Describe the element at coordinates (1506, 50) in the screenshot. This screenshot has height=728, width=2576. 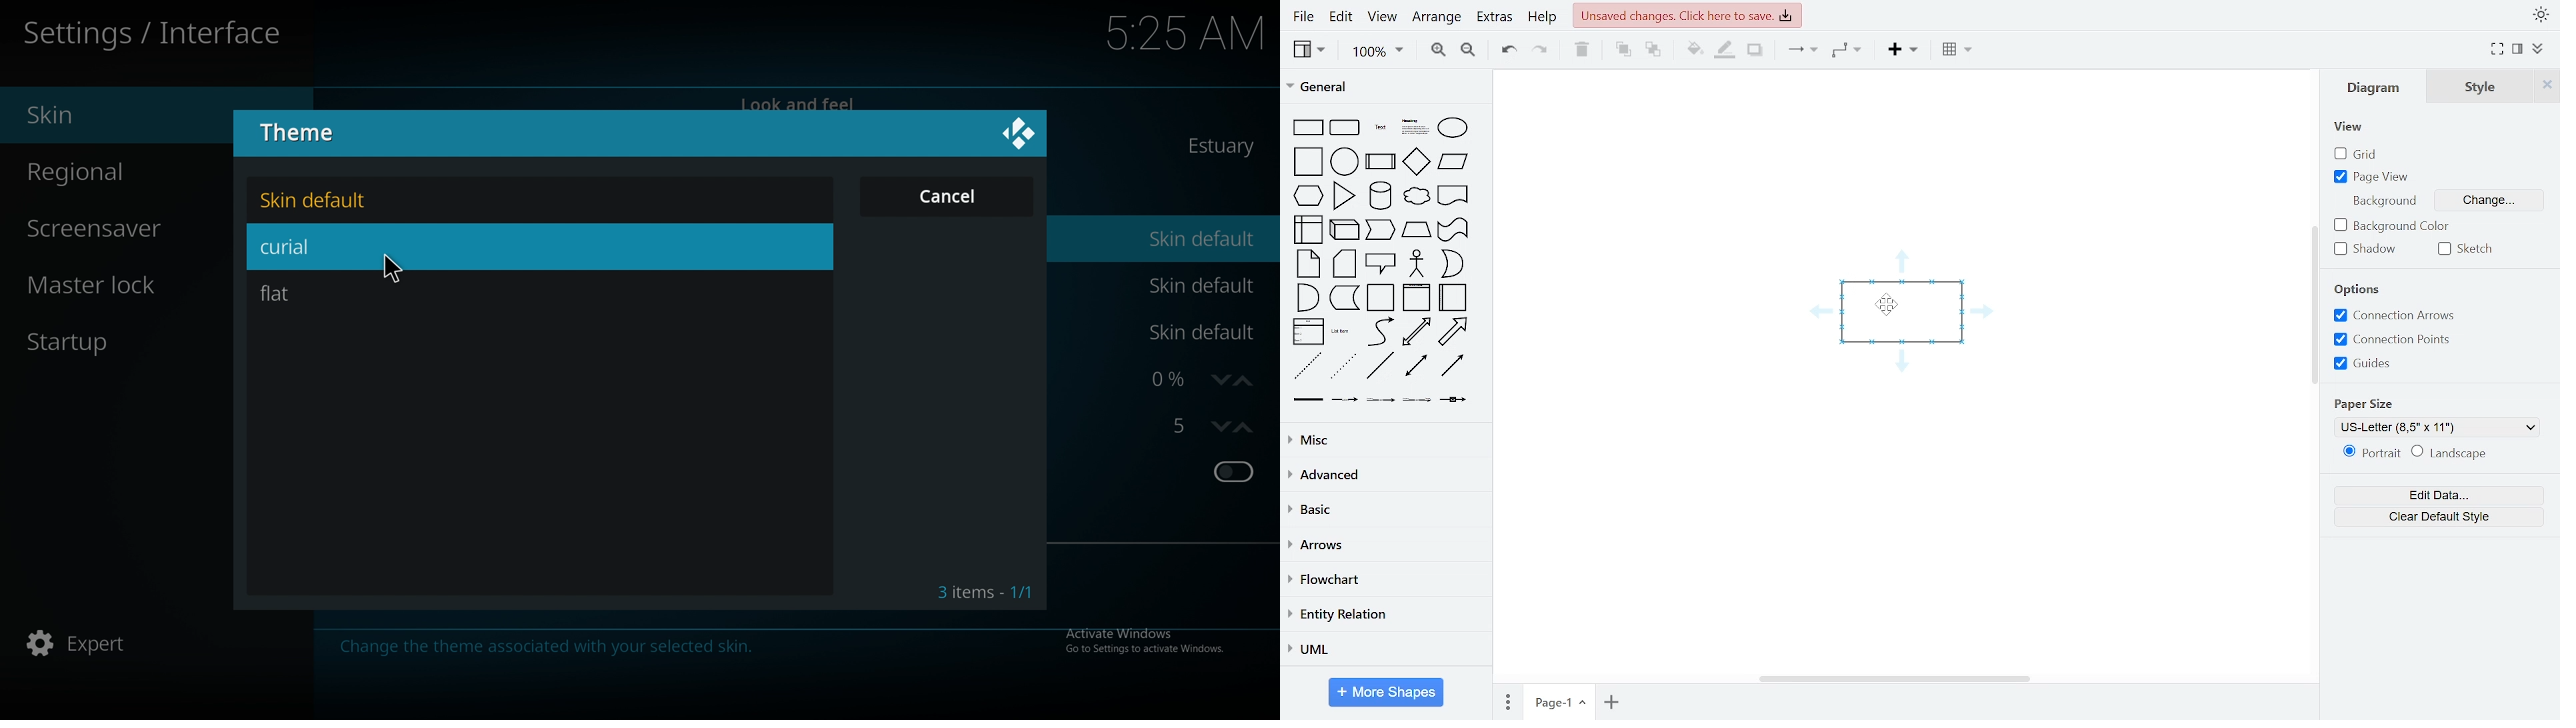
I see `undo` at that location.